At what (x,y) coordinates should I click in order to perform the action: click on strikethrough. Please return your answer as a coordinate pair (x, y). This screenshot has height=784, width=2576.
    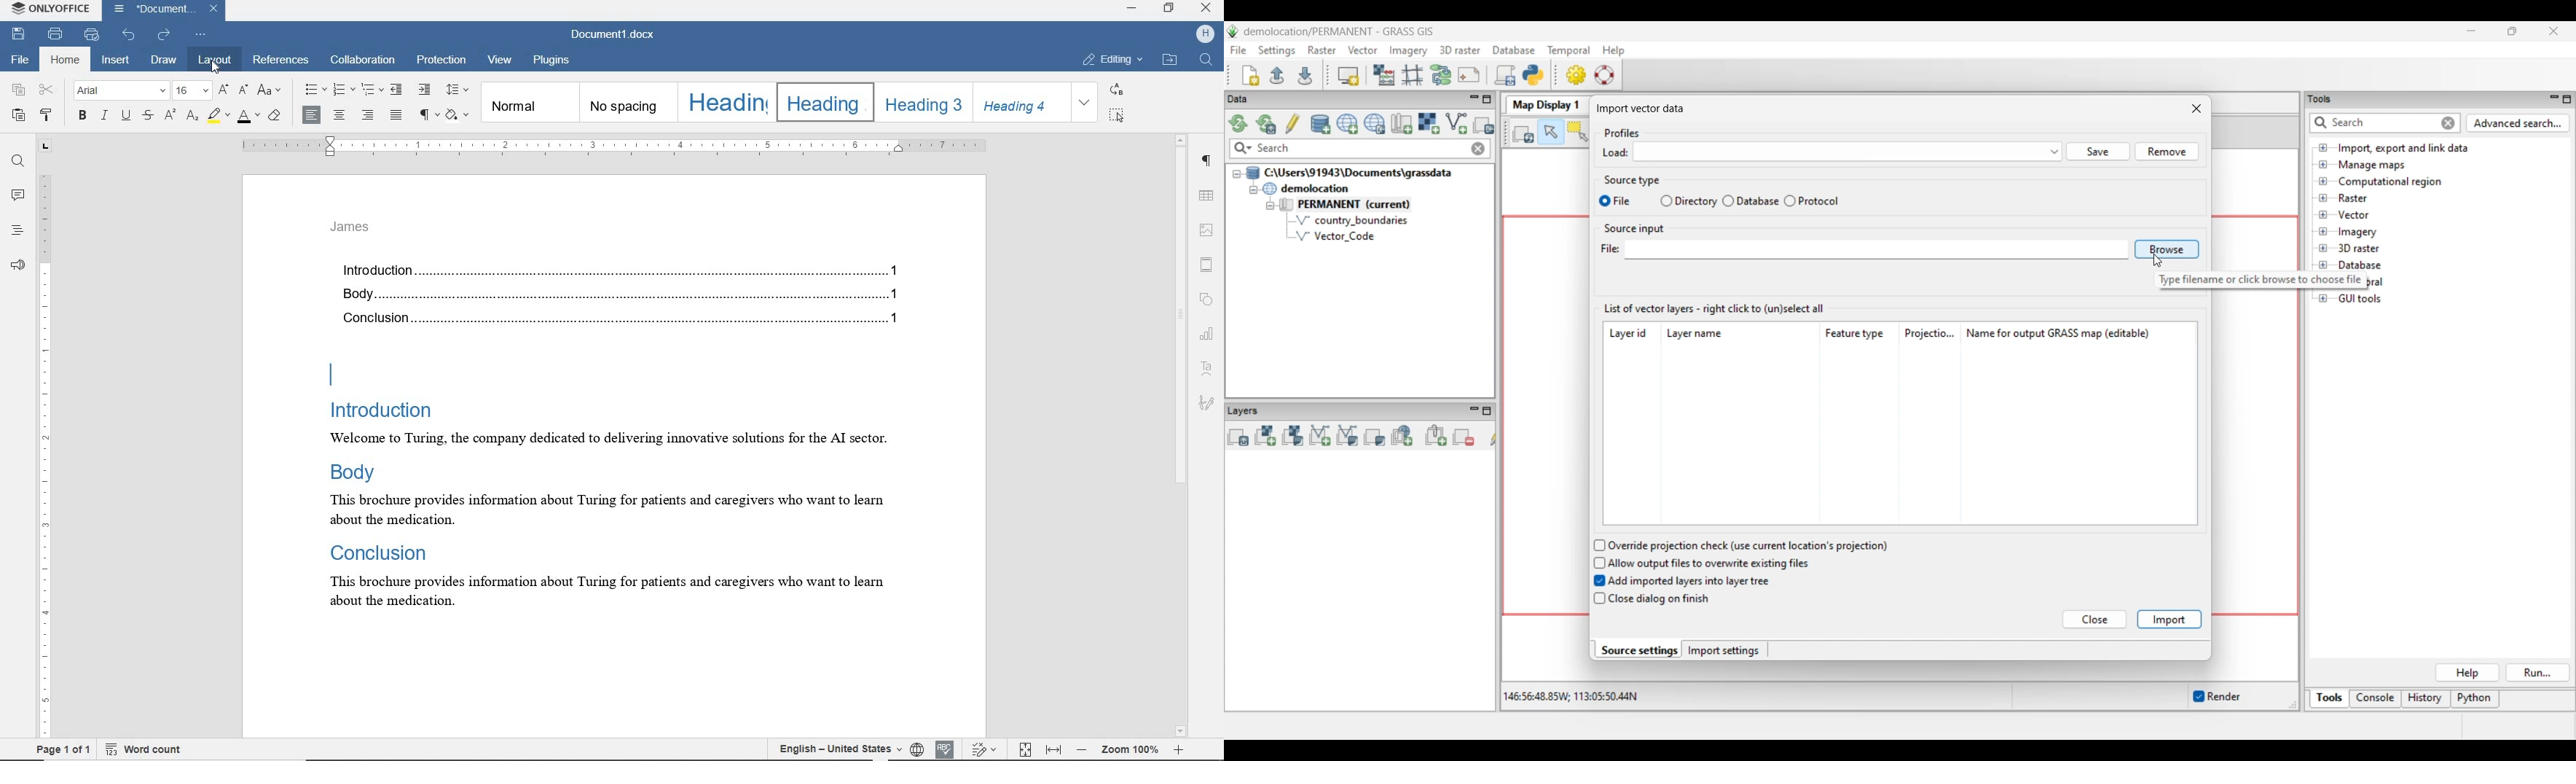
    Looking at the image, I should click on (148, 116).